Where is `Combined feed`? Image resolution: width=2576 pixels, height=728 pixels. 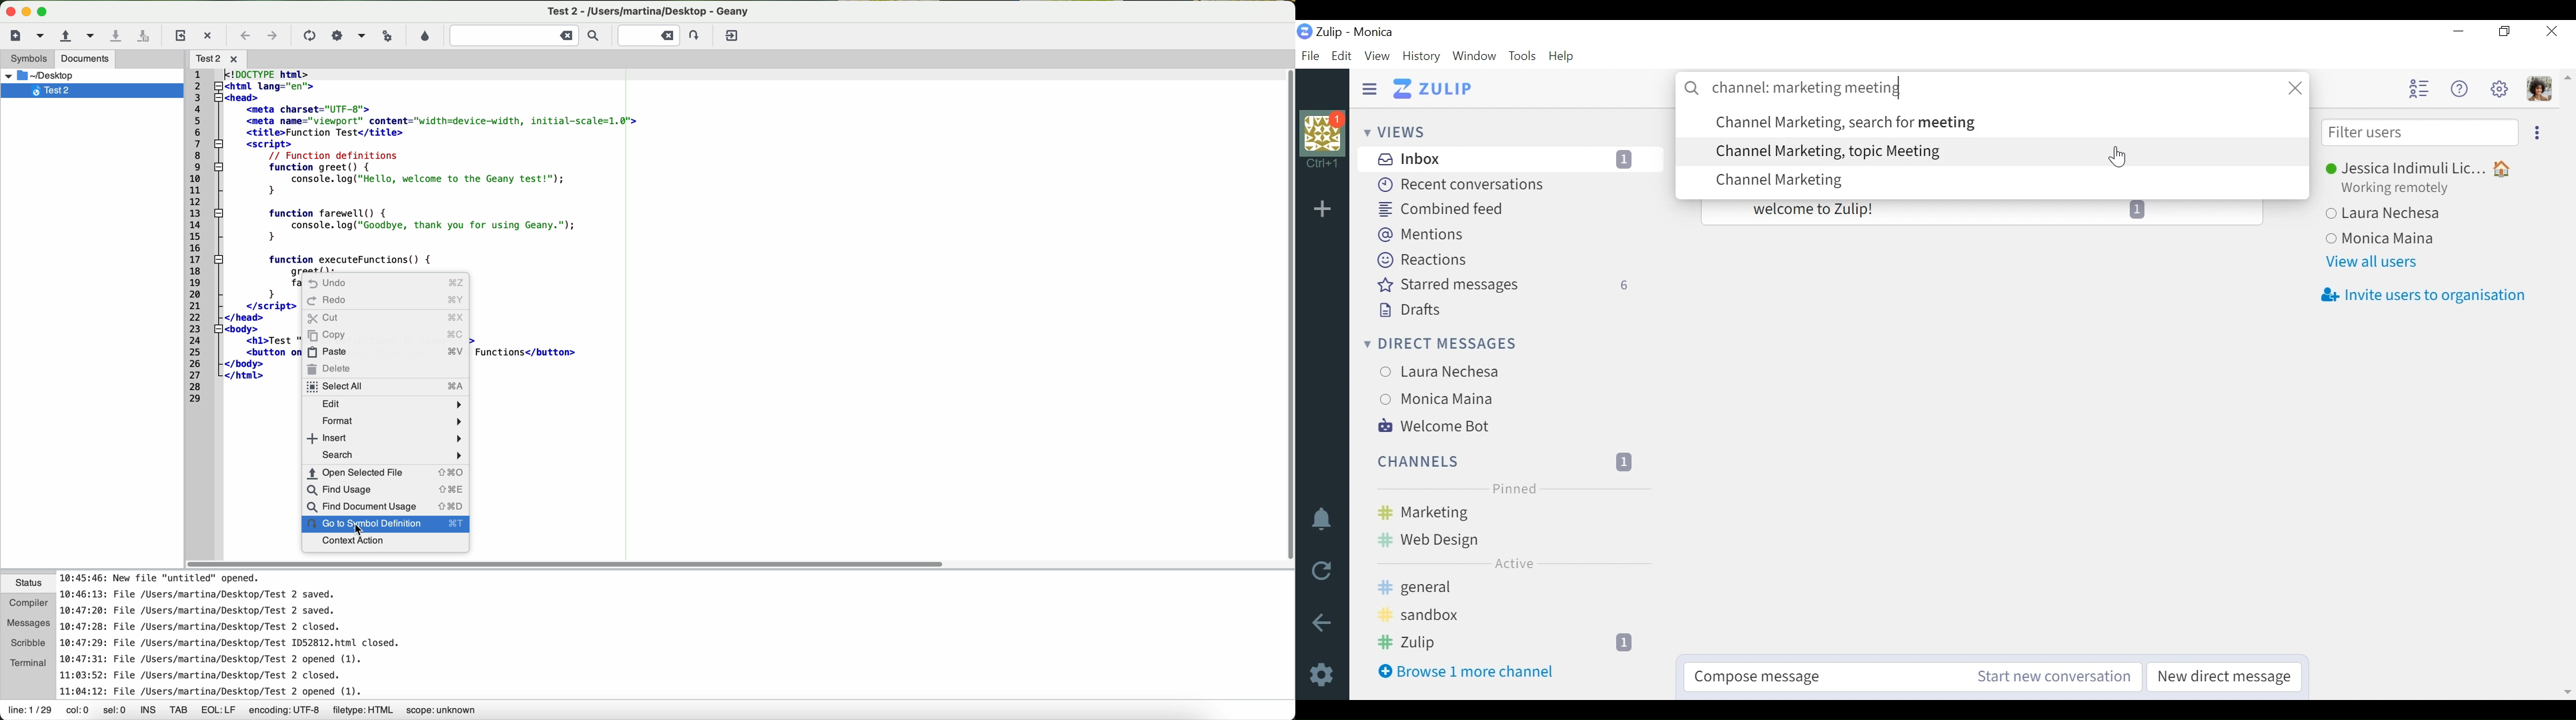 Combined feed is located at coordinates (1444, 209).